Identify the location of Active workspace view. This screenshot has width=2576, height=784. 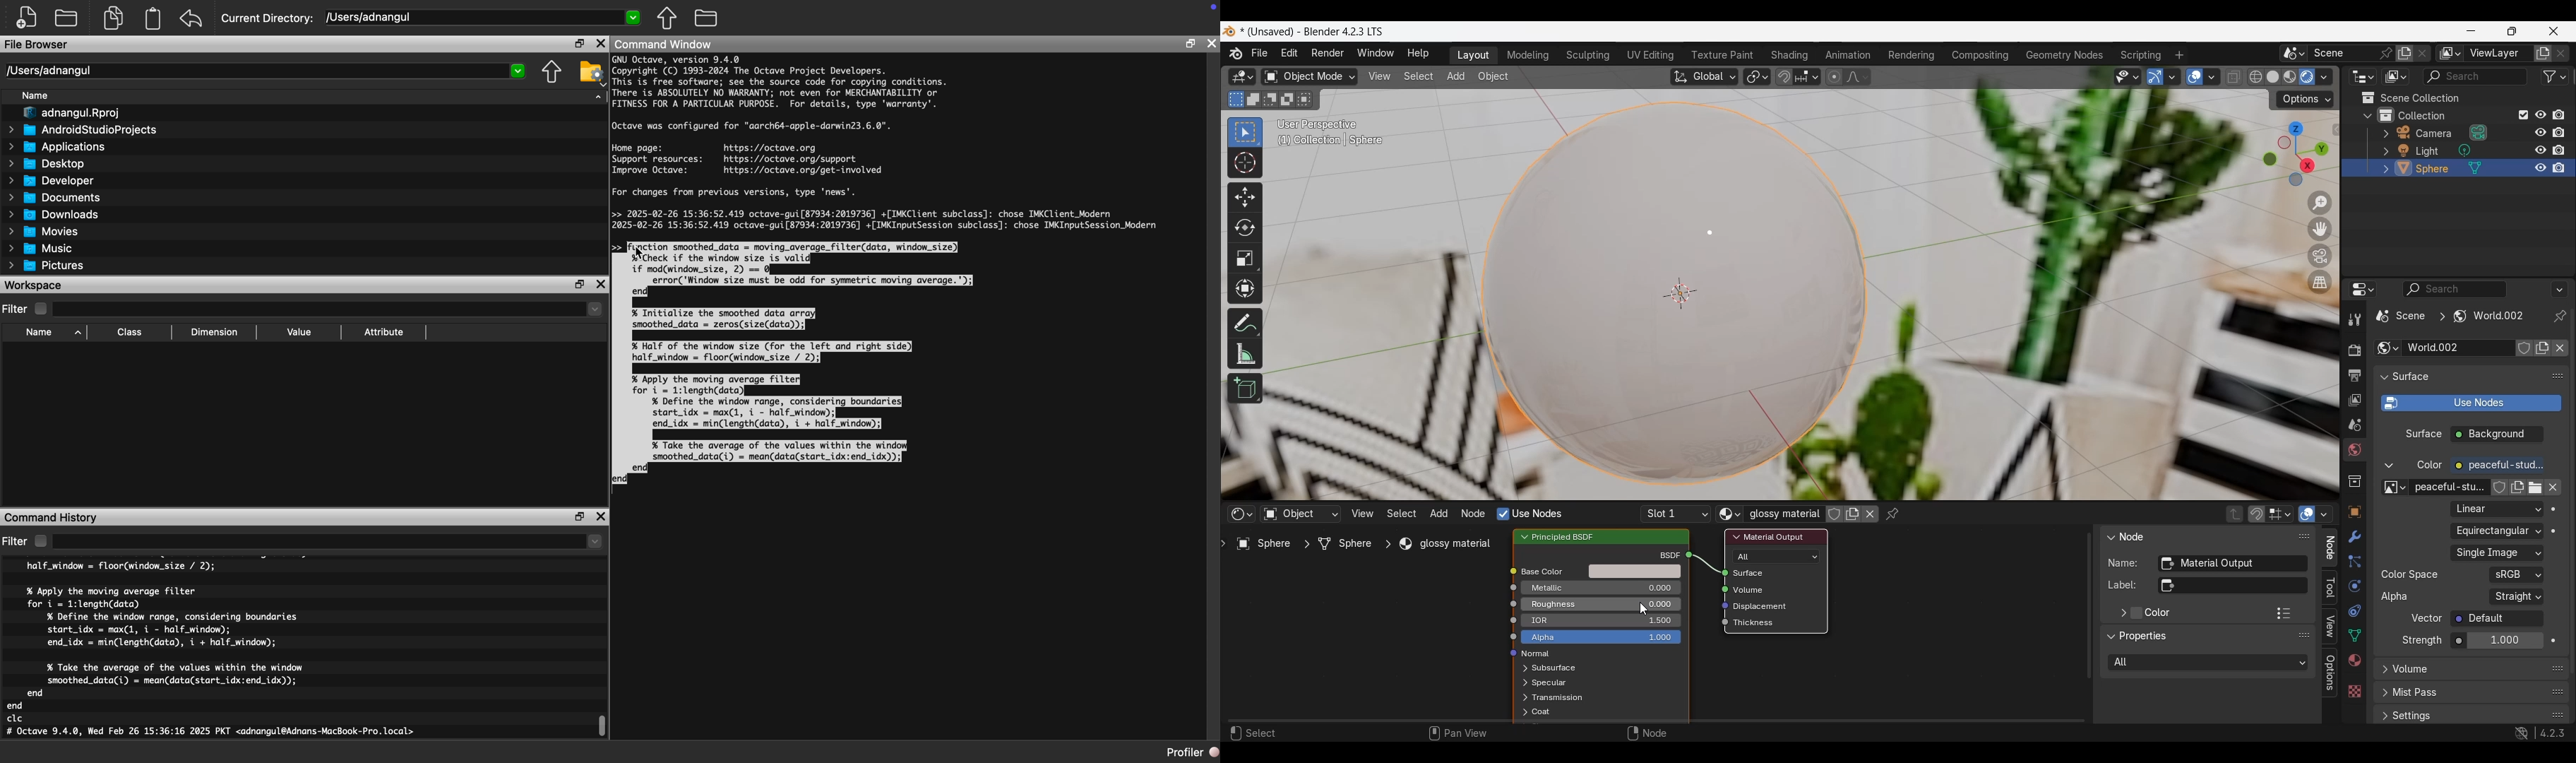
(2450, 53).